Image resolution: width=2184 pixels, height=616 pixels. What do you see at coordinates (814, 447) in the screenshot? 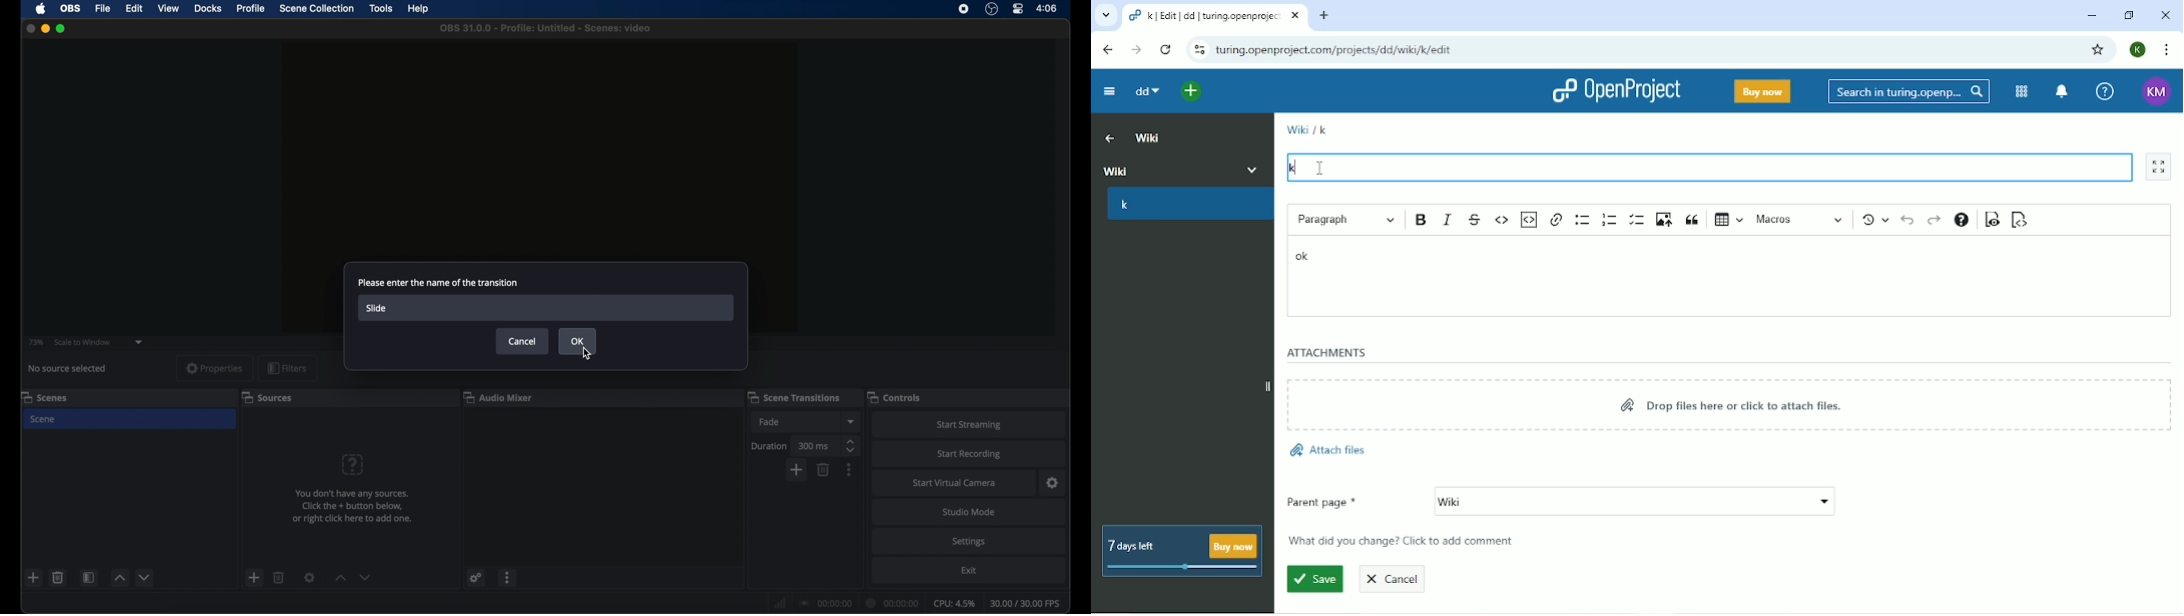
I see `300 ms` at bounding box center [814, 447].